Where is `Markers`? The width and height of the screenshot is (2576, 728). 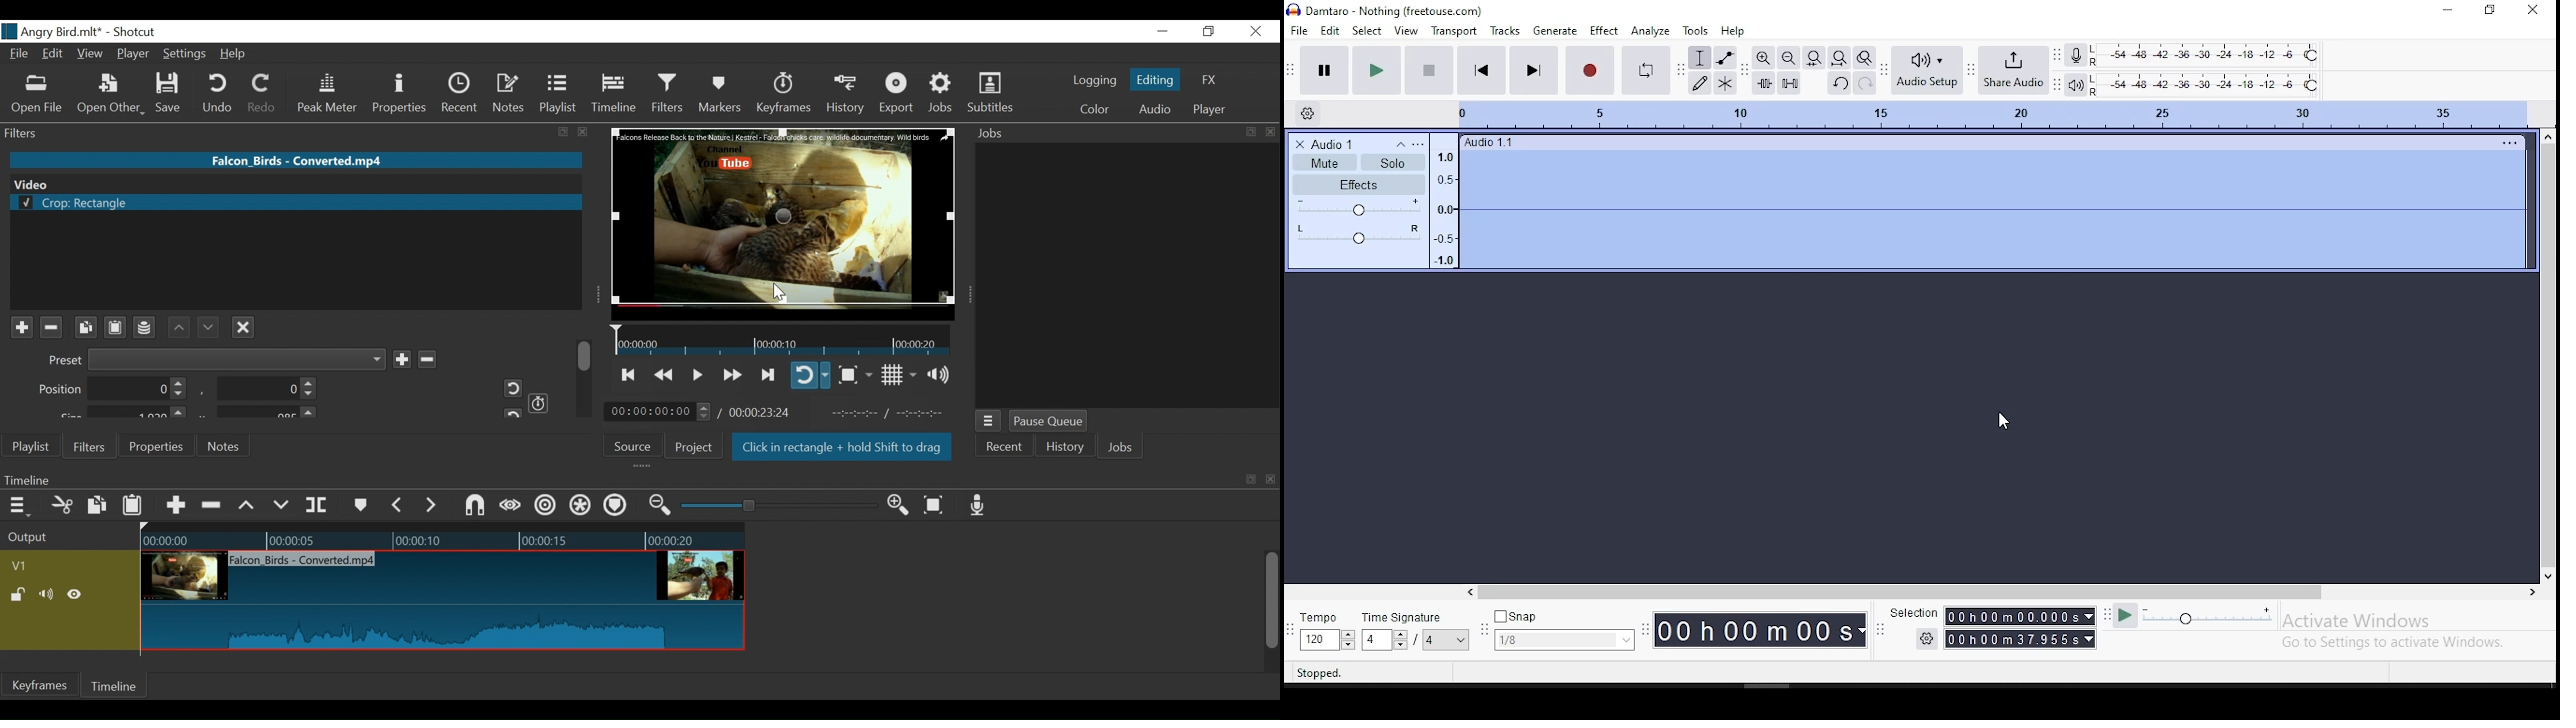
Markers is located at coordinates (719, 93).